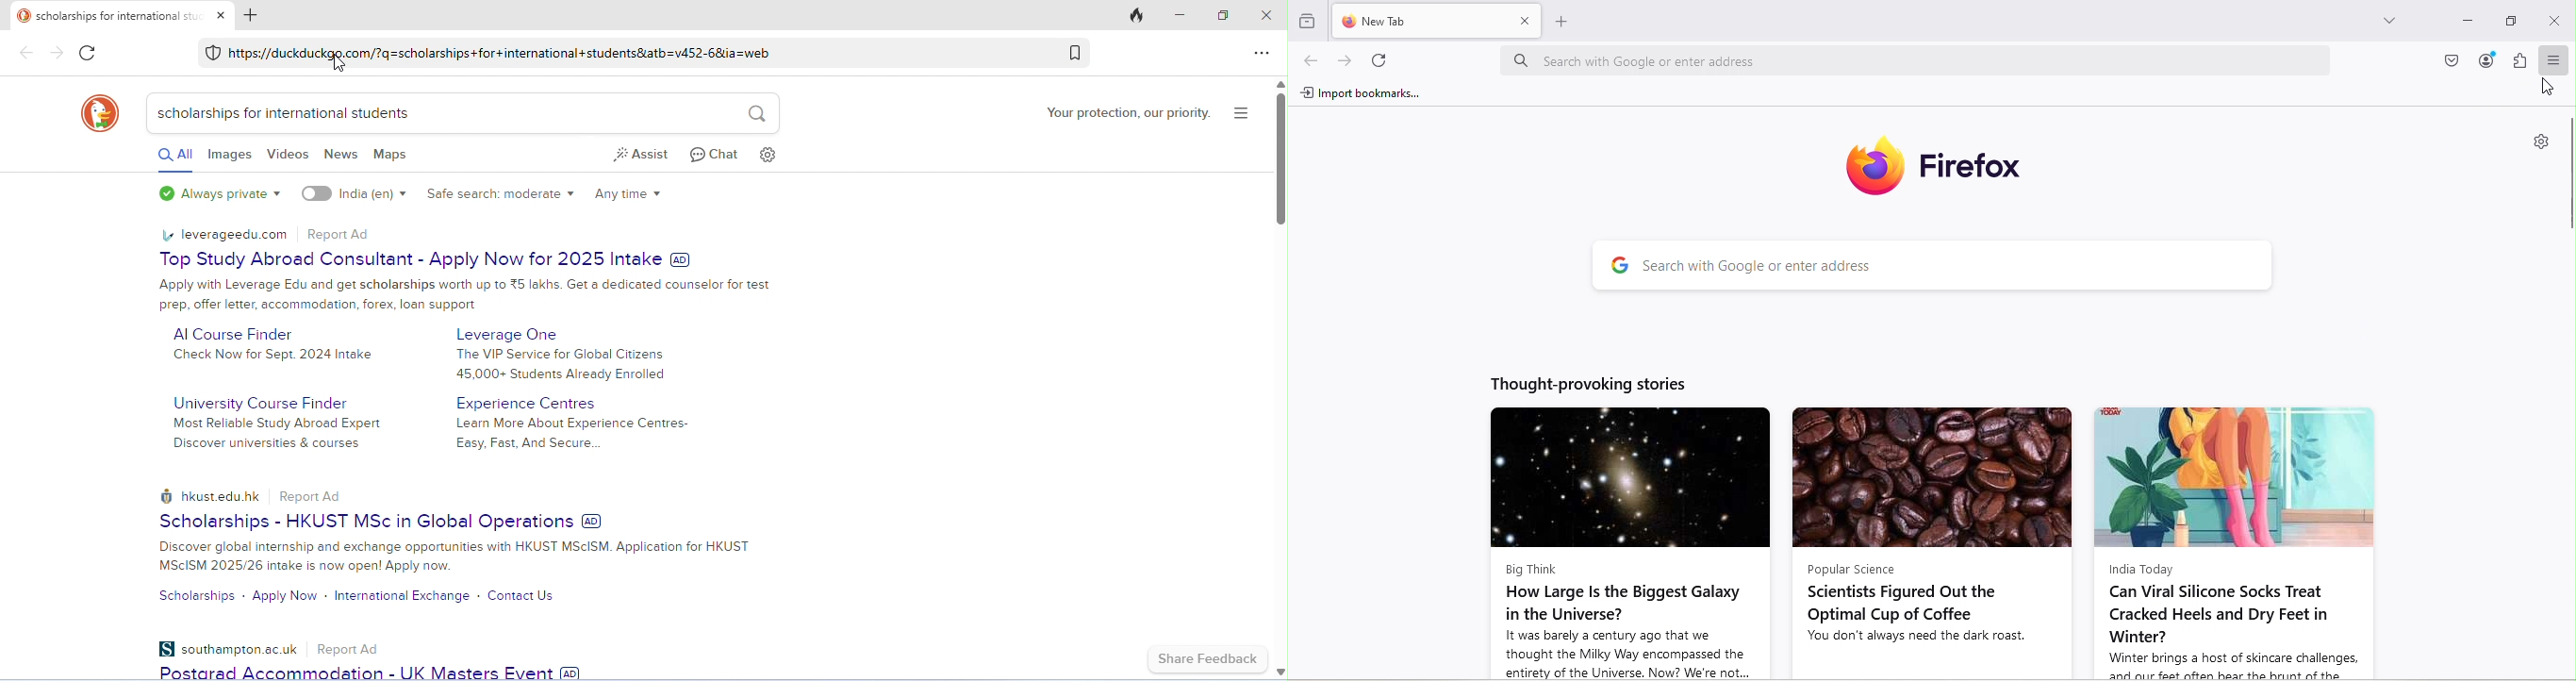  What do you see at coordinates (513, 595) in the screenshot?
I see `contact  us` at bounding box center [513, 595].